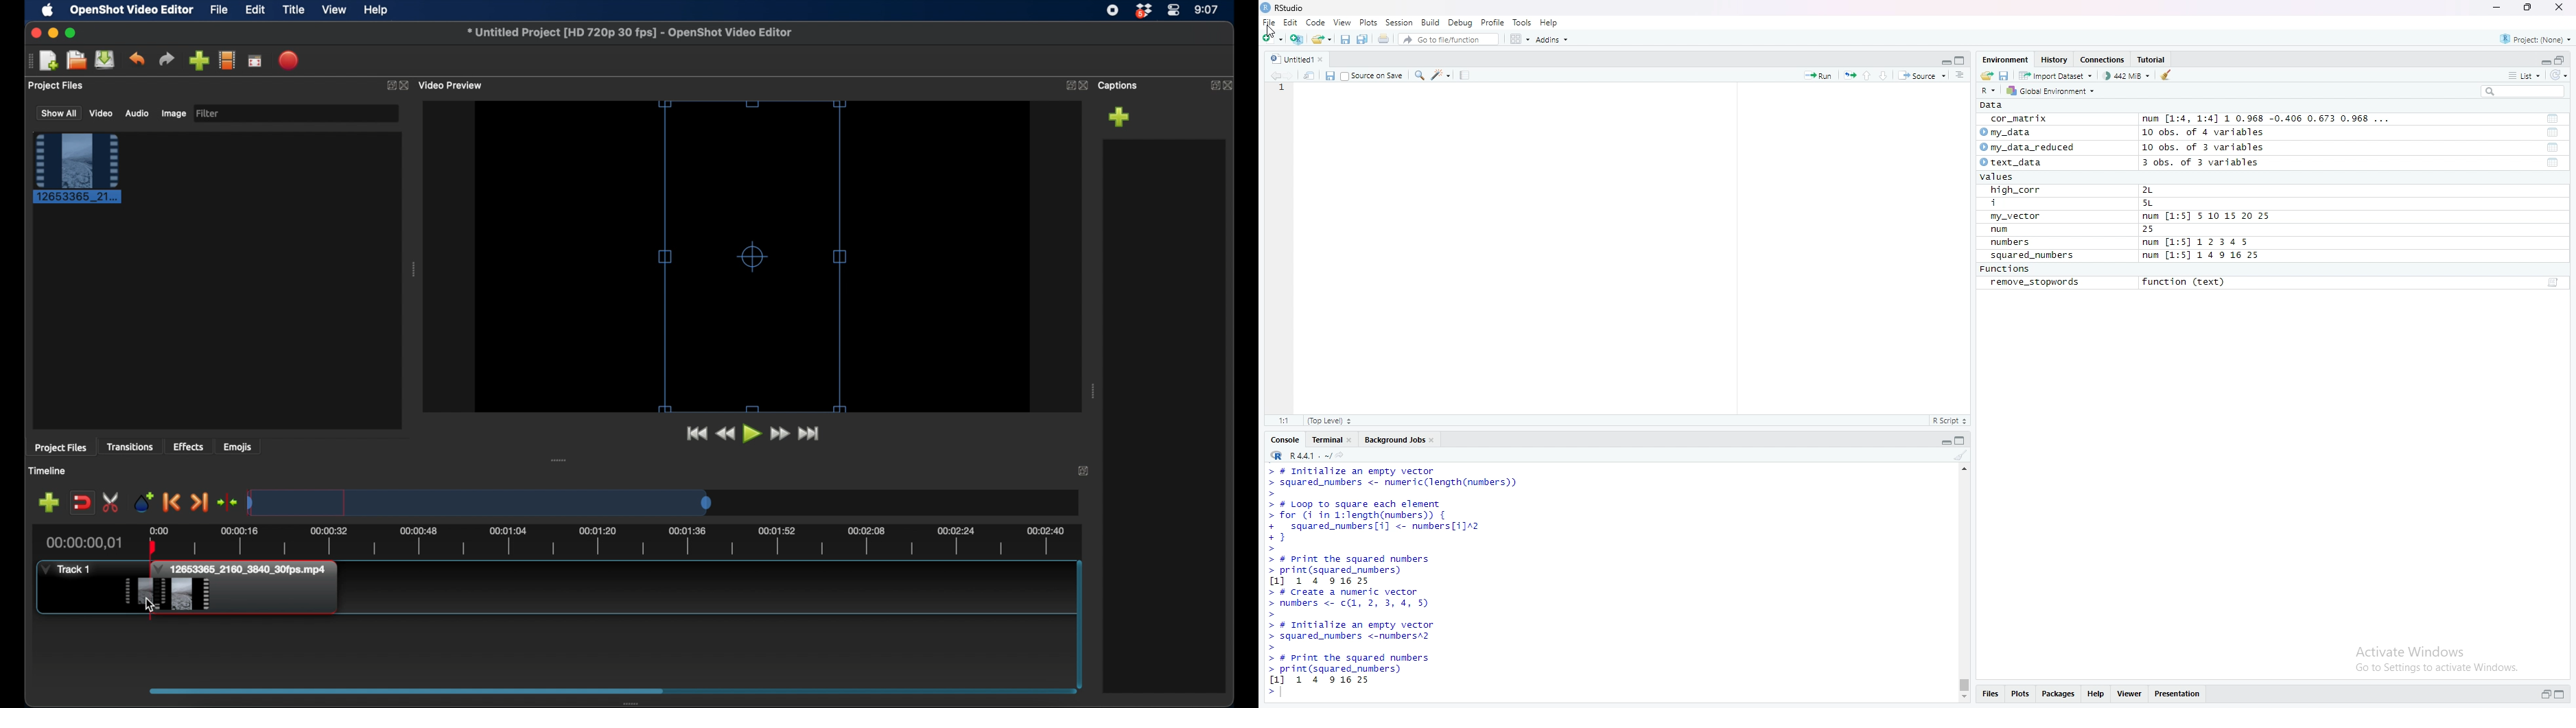  What do you see at coordinates (1943, 442) in the screenshot?
I see `minimize` at bounding box center [1943, 442].